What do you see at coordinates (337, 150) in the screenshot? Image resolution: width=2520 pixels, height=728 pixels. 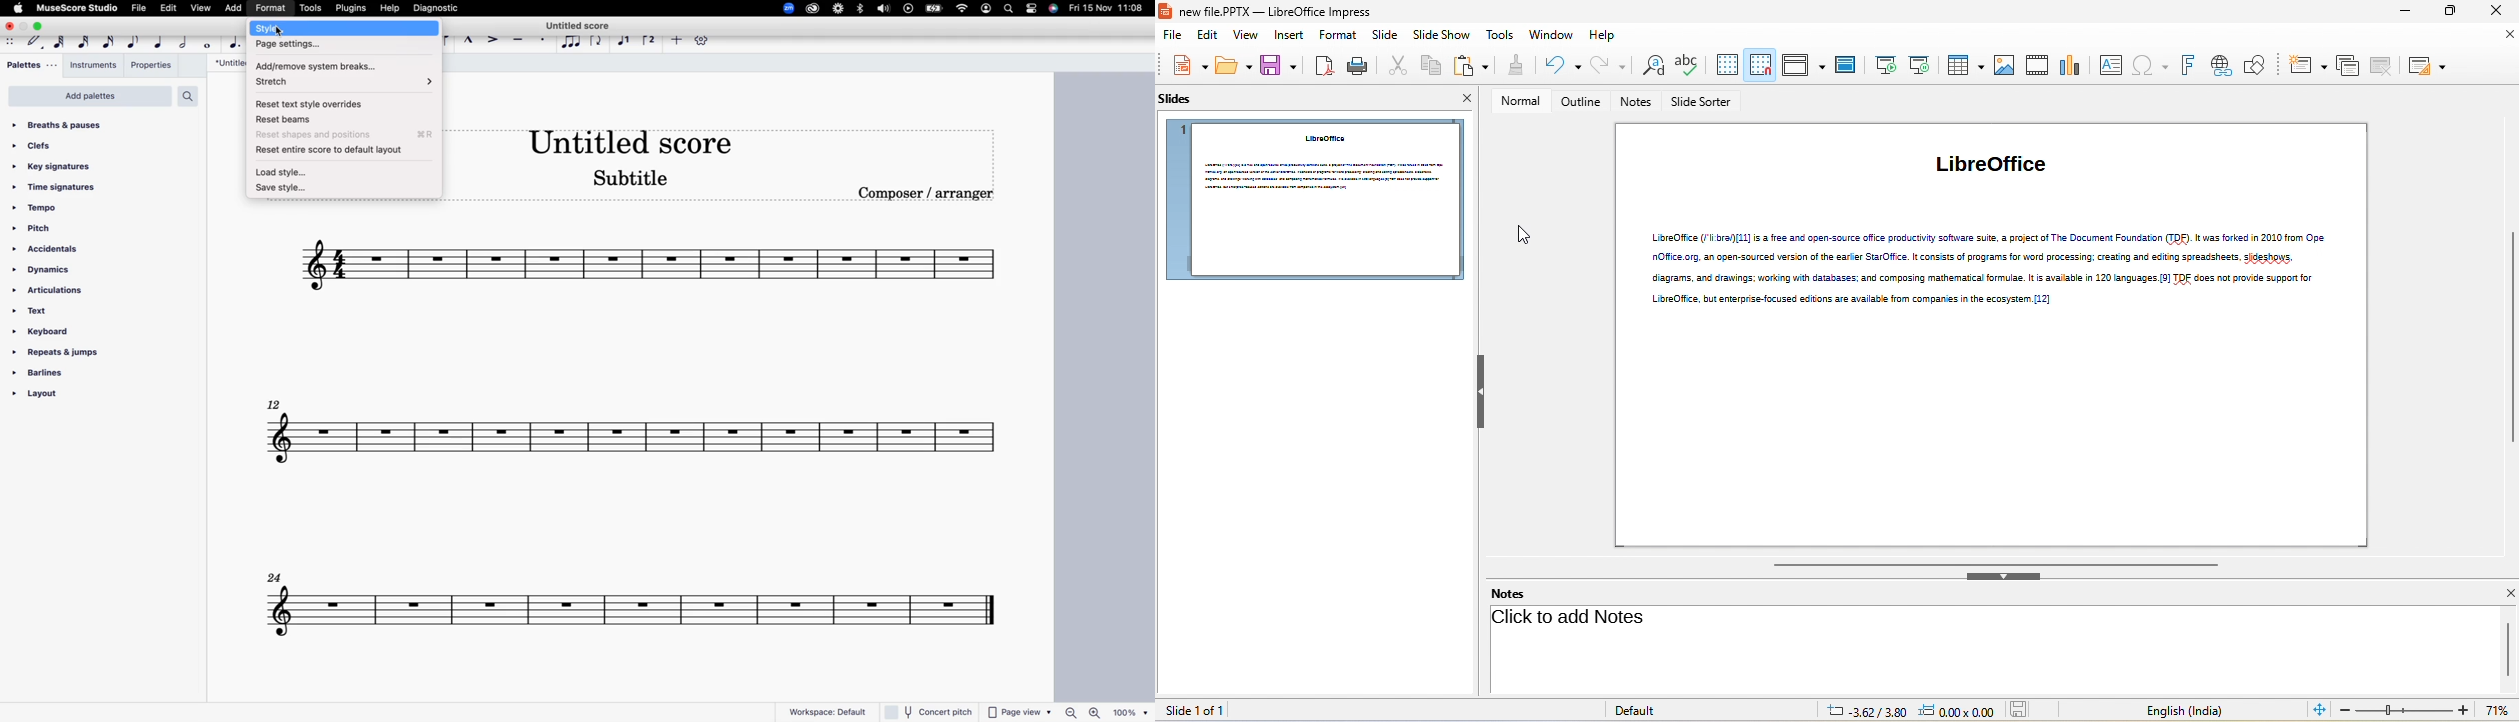 I see `reset entire score to default layout` at bounding box center [337, 150].